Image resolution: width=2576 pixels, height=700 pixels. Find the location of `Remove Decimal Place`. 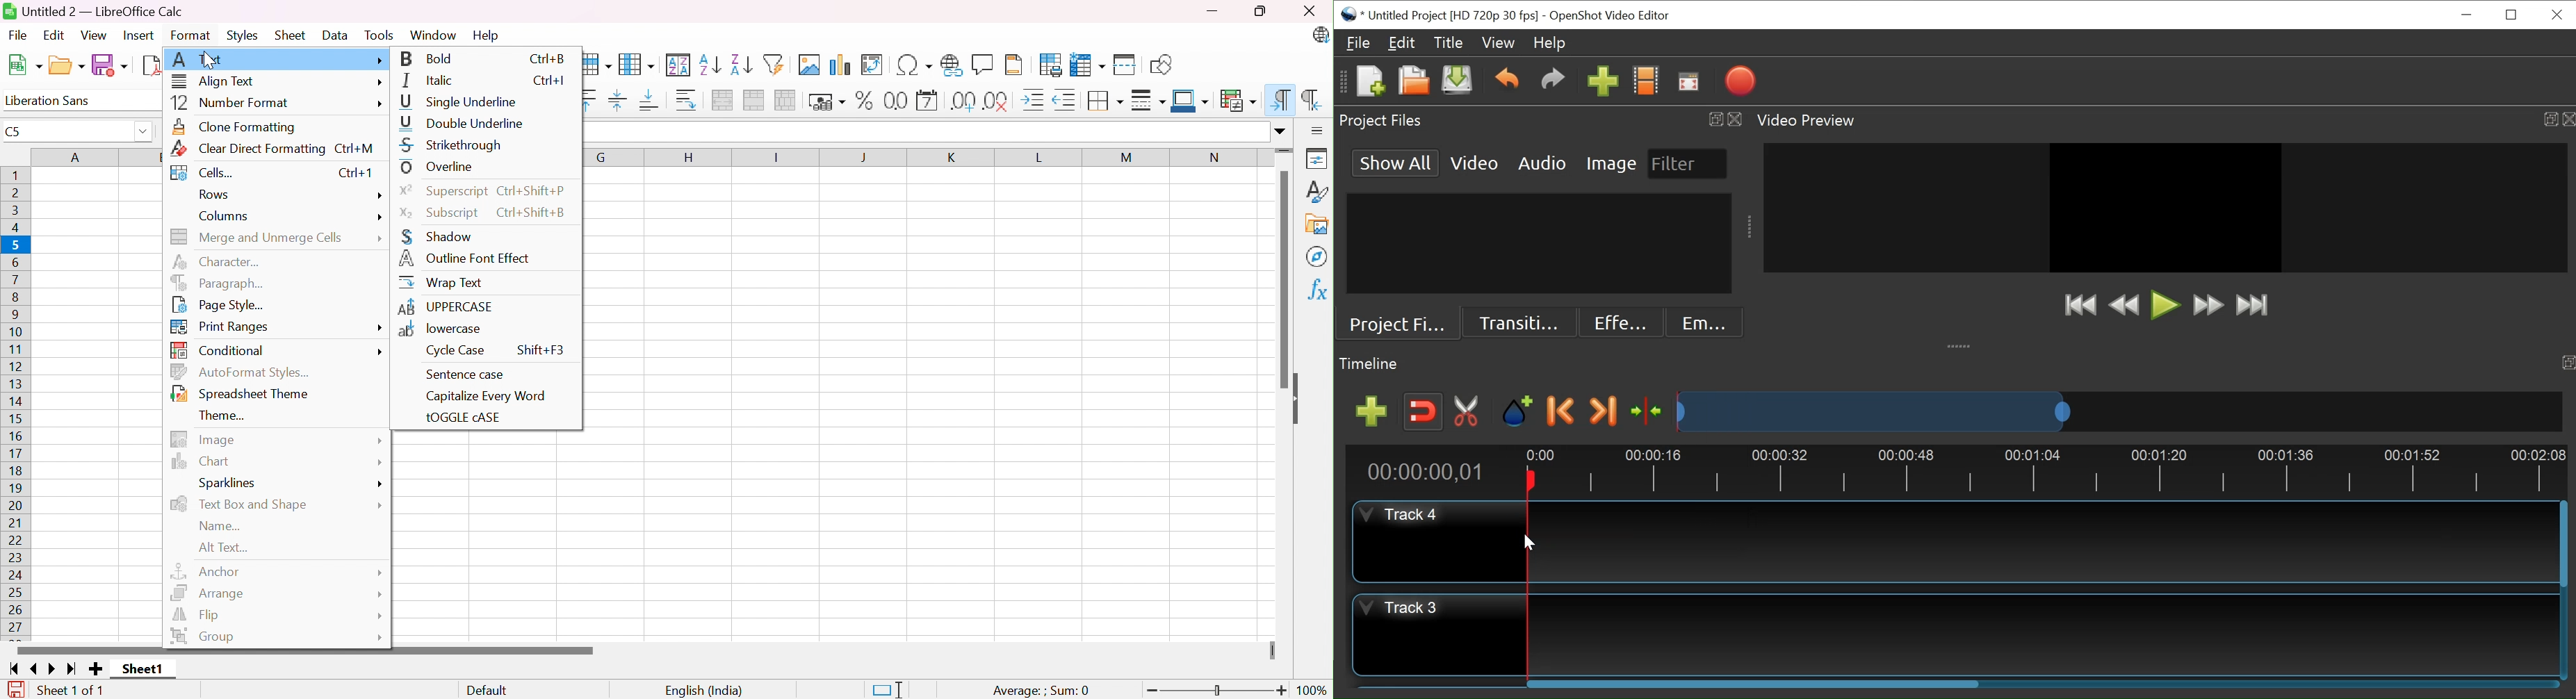

Remove Decimal Place is located at coordinates (996, 101).